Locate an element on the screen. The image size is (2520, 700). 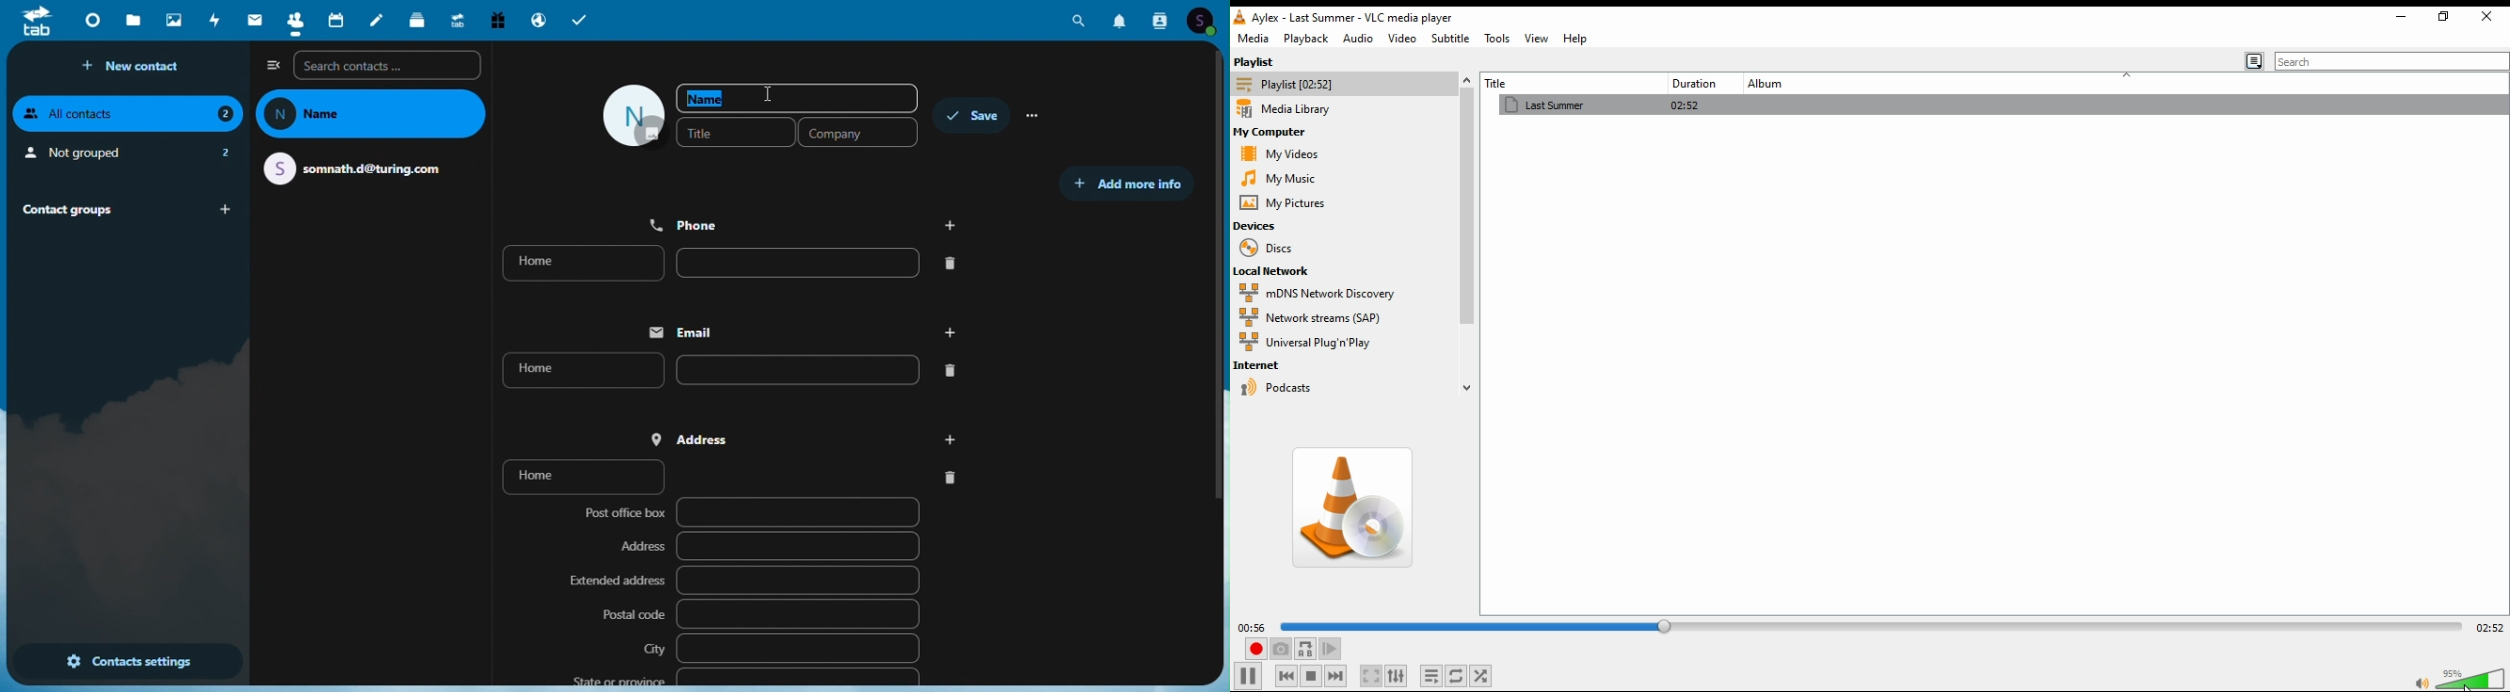
Post office box is located at coordinates (748, 514).